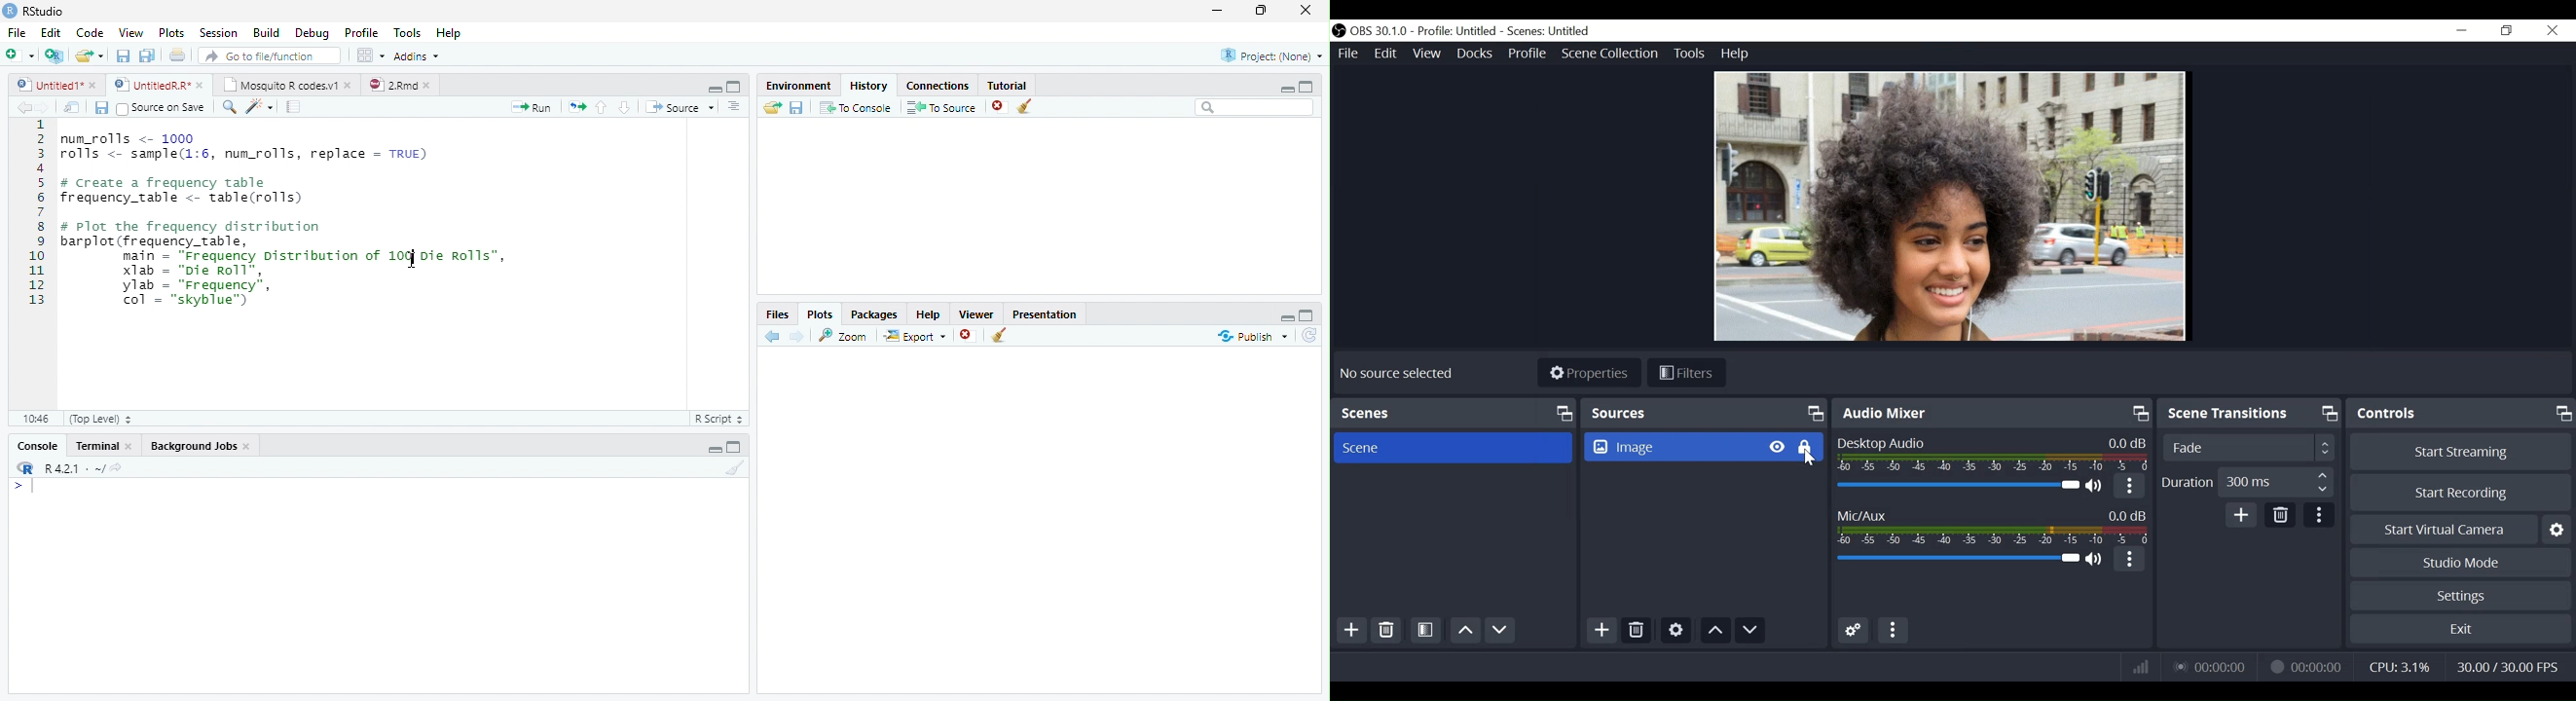 Image resolution: width=2576 pixels, height=728 pixels. What do you see at coordinates (451, 32) in the screenshot?
I see `Help` at bounding box center [451, 32].